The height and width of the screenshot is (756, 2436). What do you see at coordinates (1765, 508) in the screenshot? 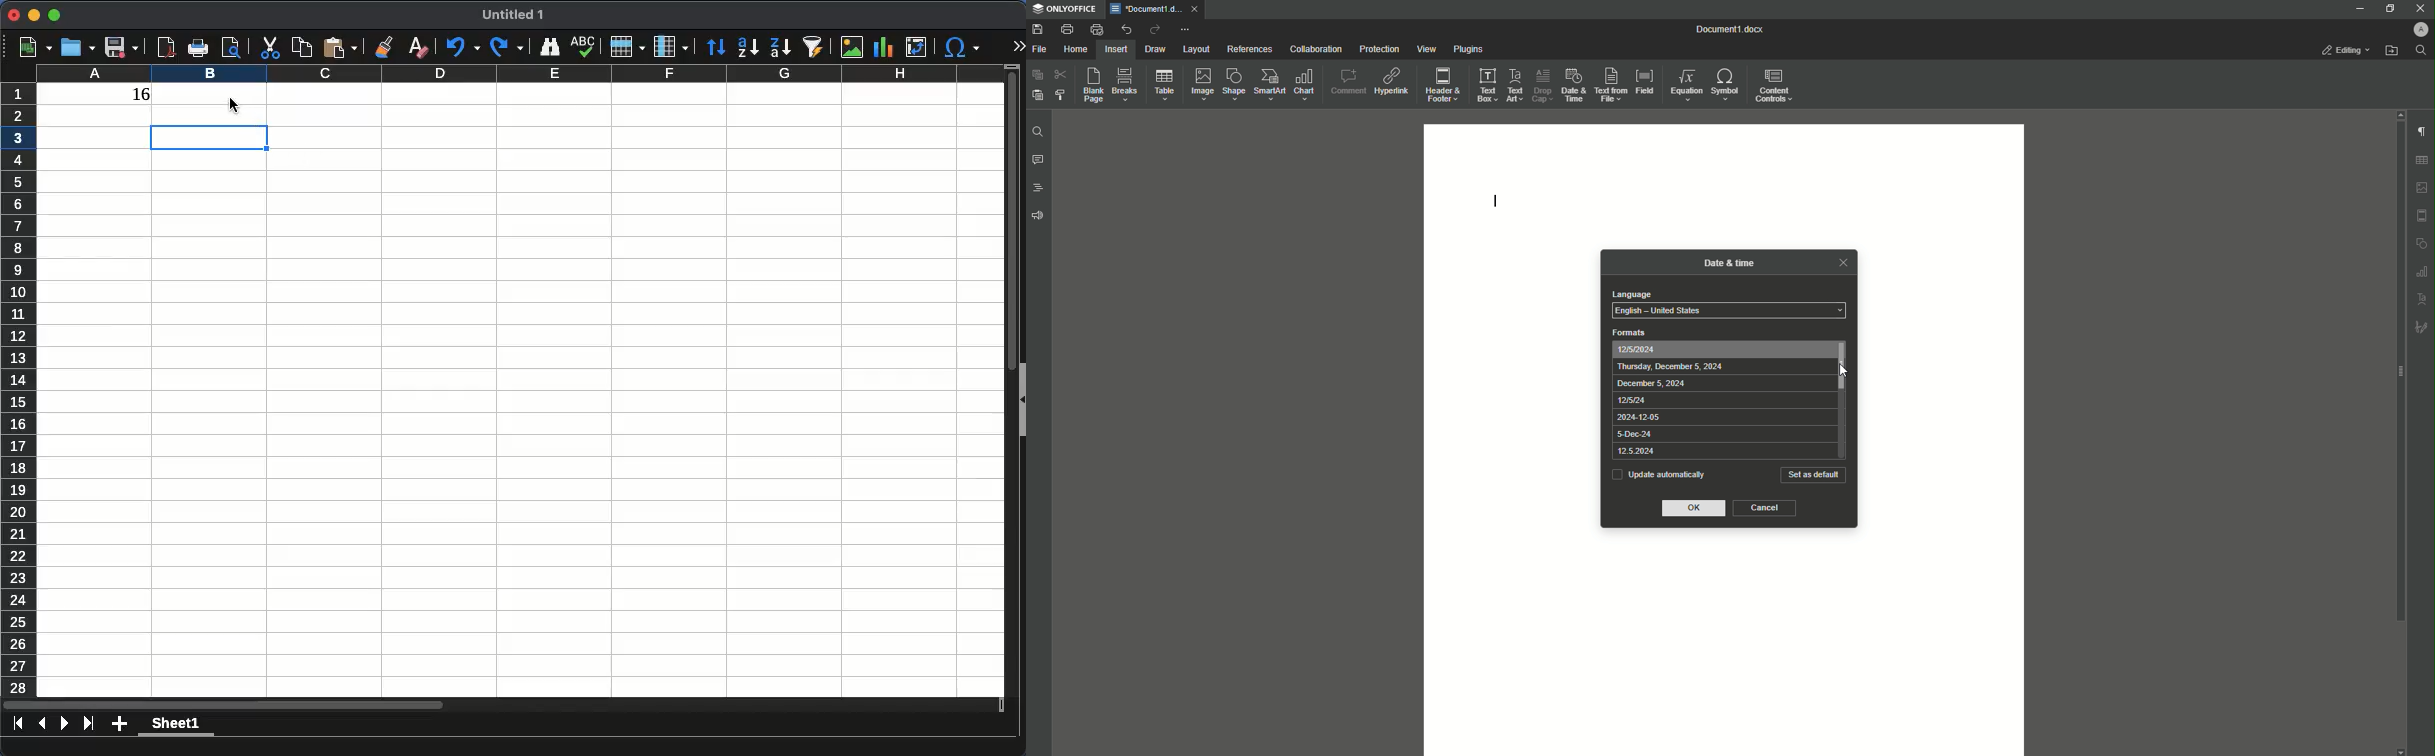
I see `Cancel` at bounding box center [1765, 508].